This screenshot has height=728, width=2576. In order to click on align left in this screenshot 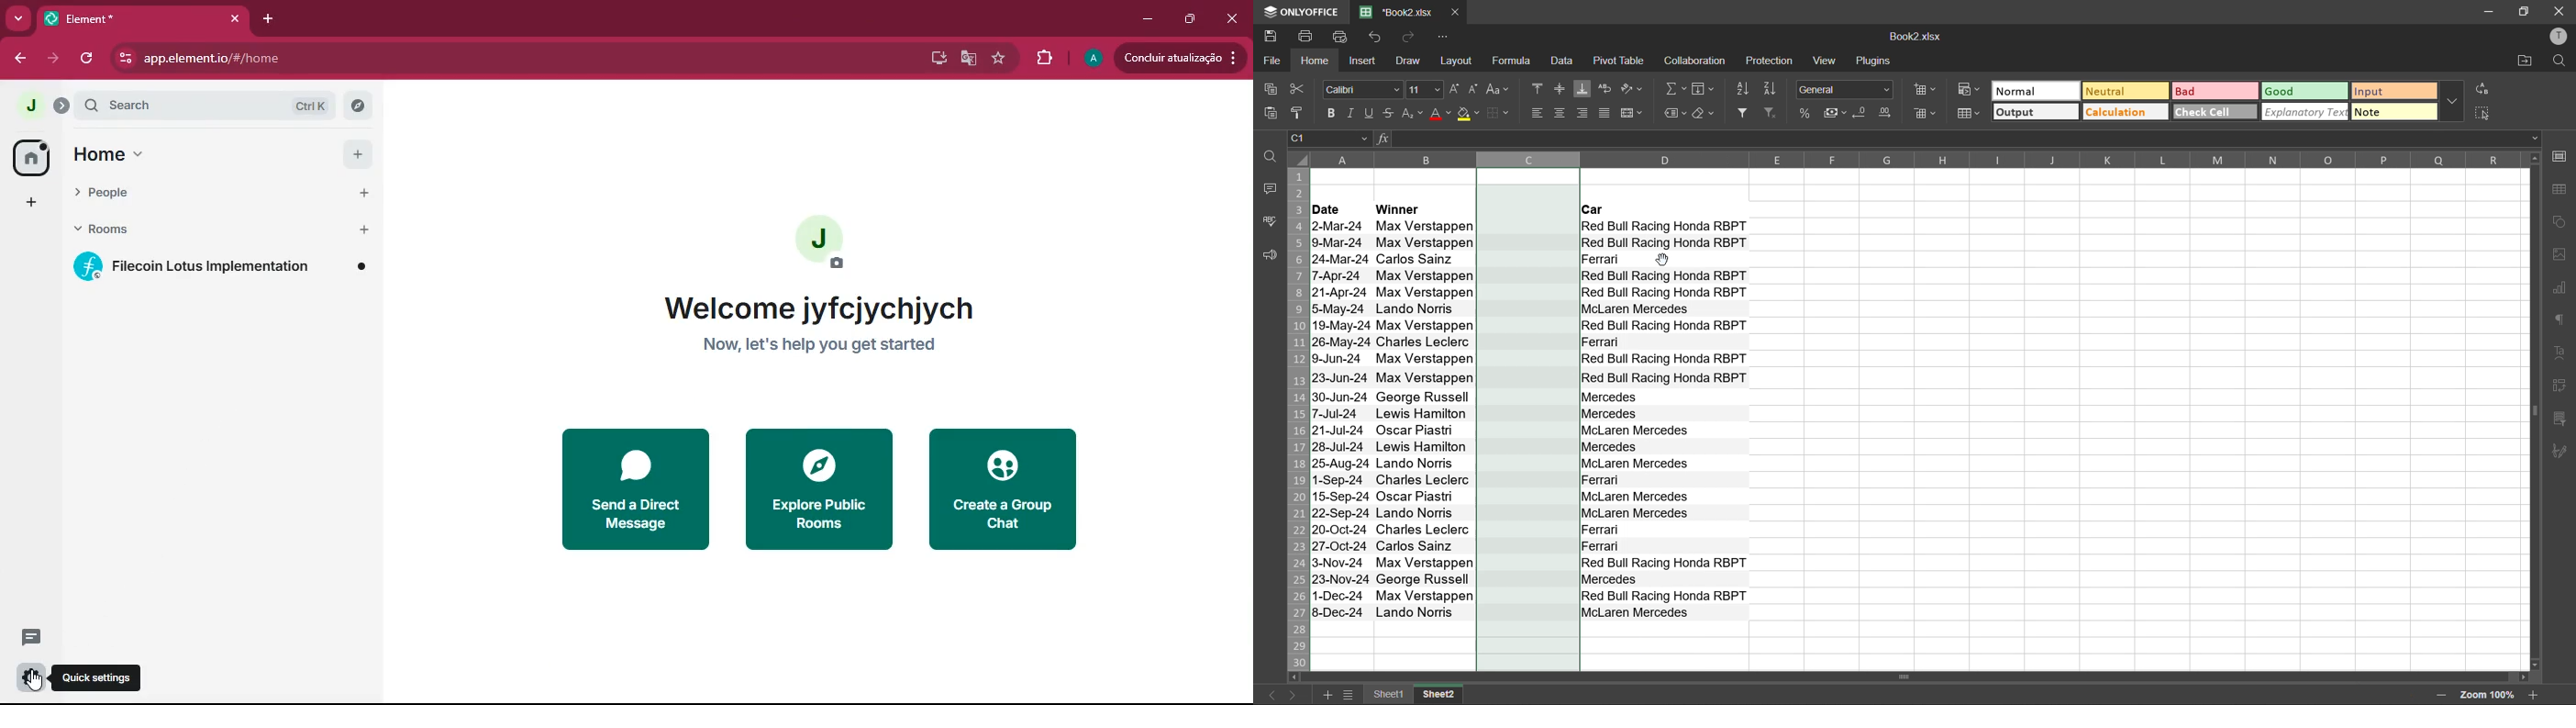, I will do `click(1534, 113)`.